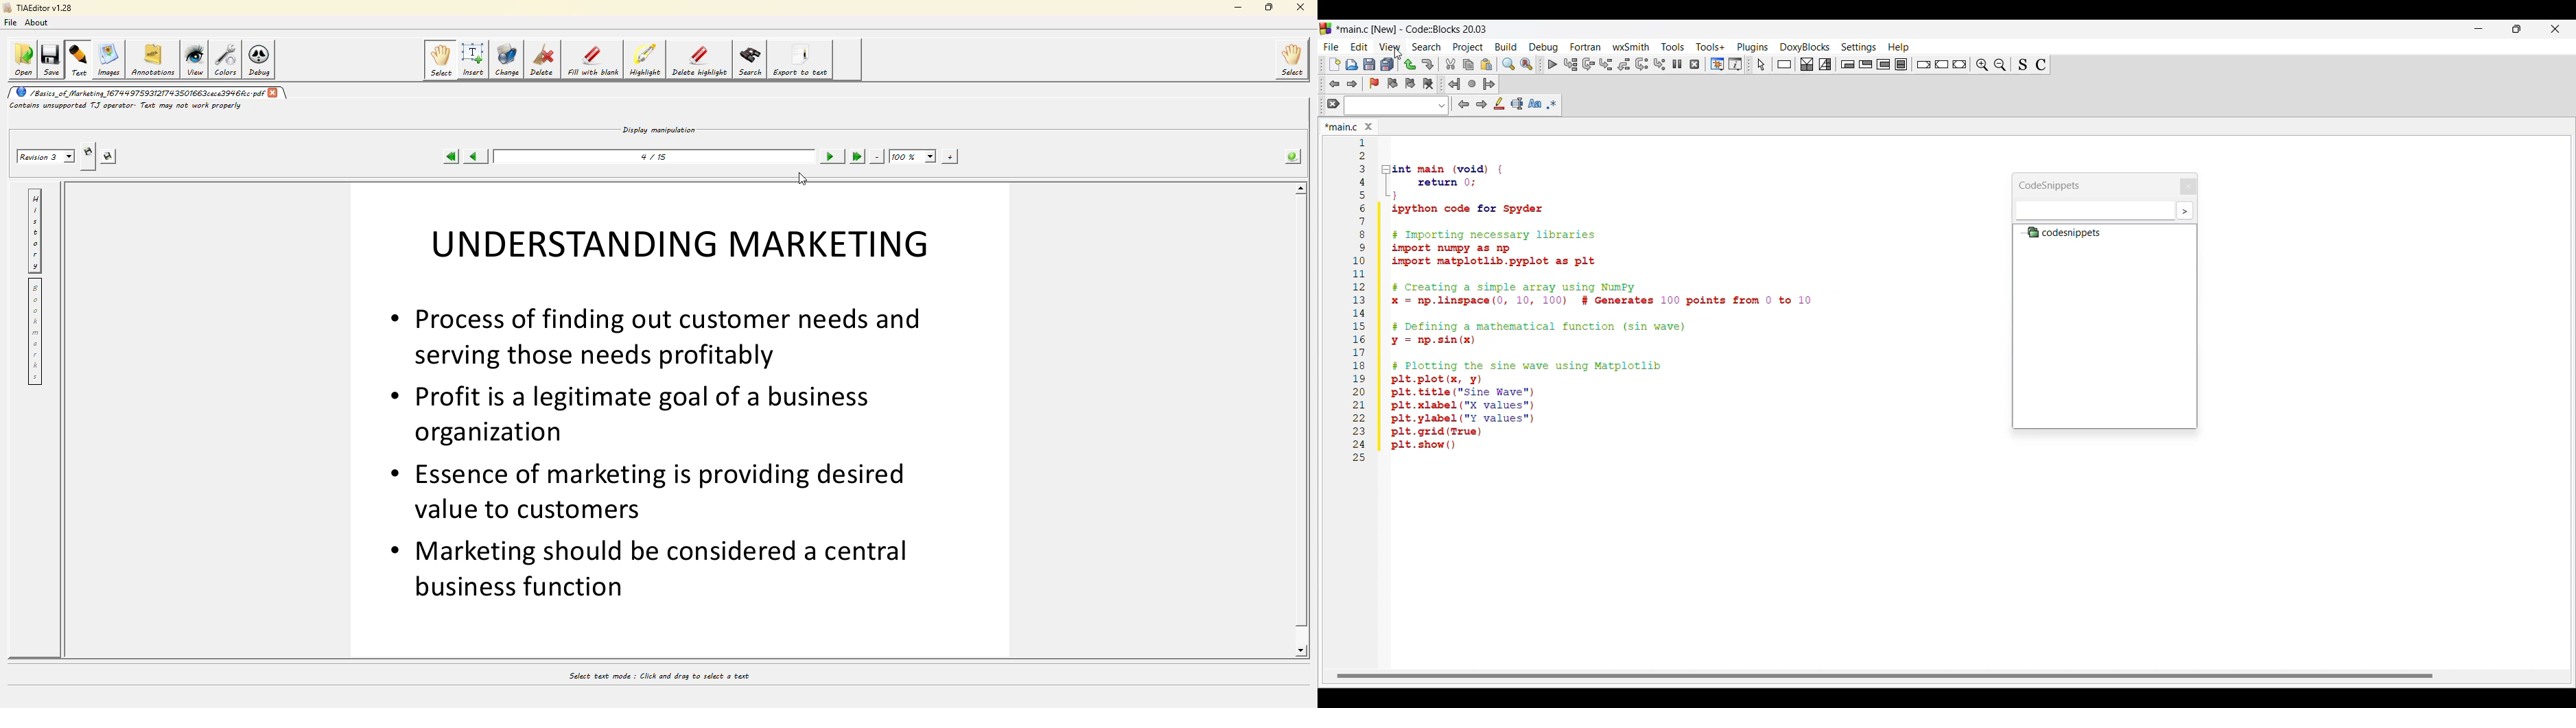  Describe the element at coordinates (1413, 29) in the screenshot. I see `Project name, software name and version` at that location.